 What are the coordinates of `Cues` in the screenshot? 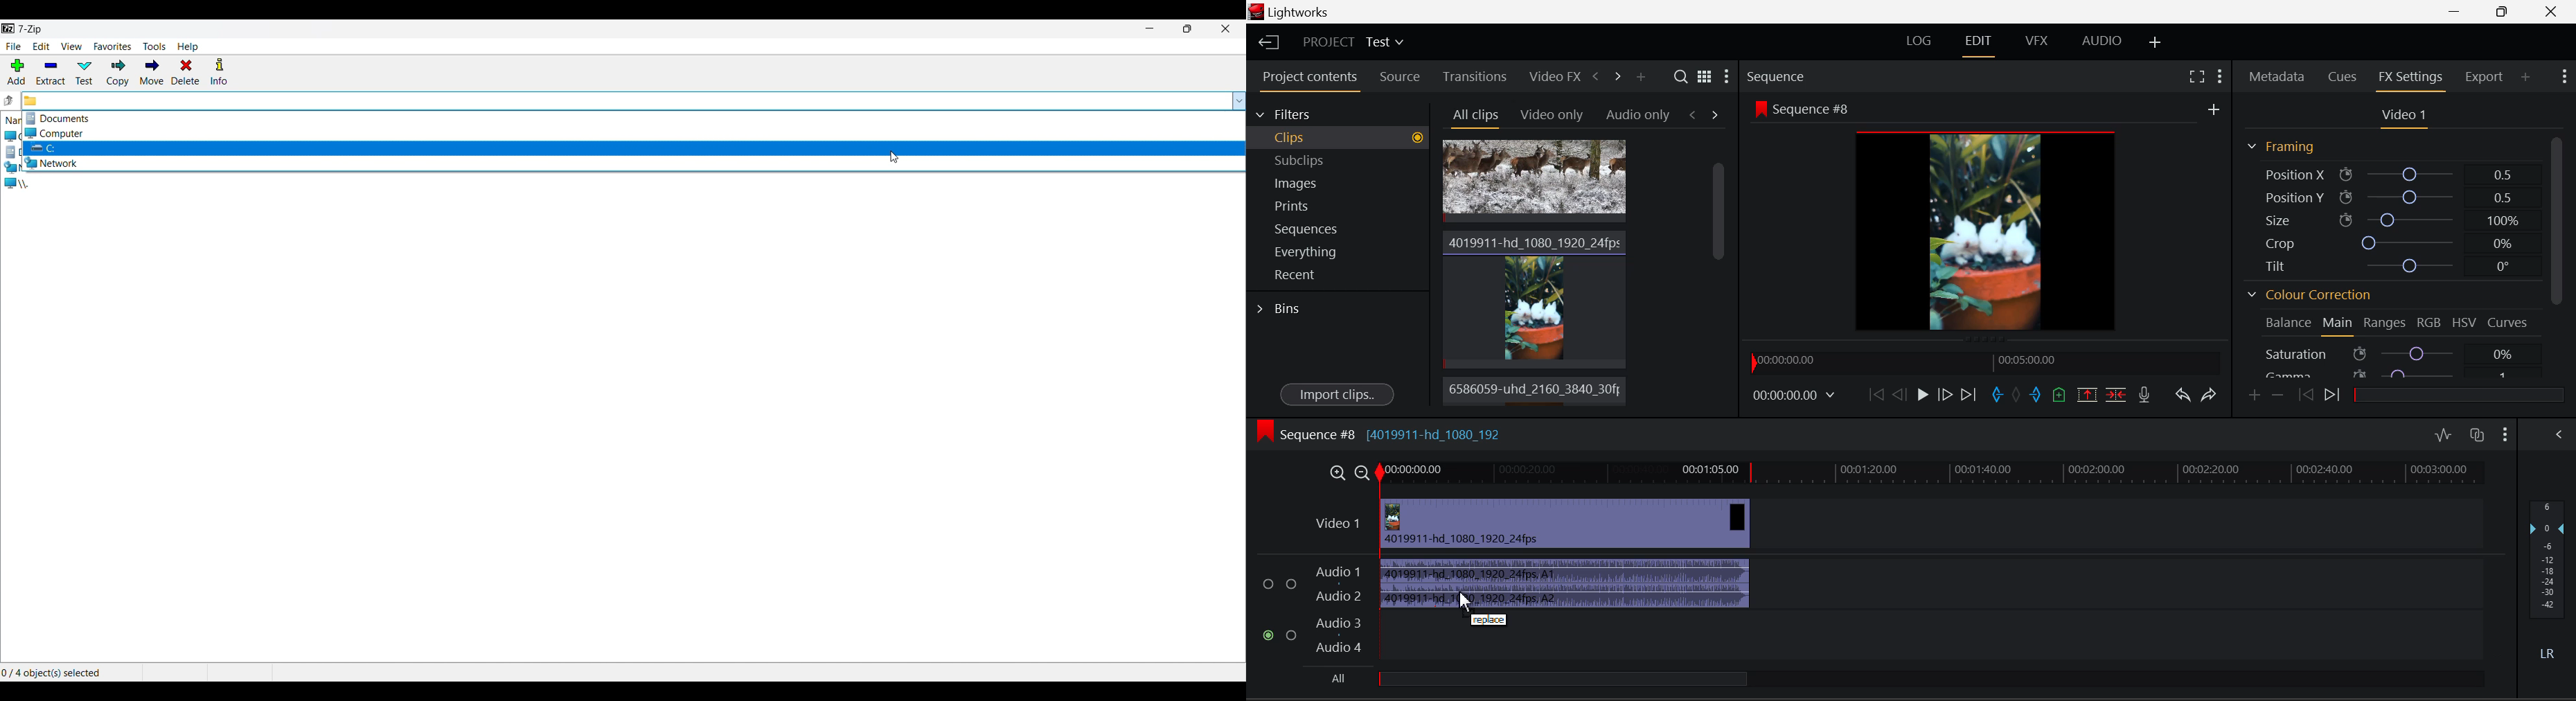 It's located at (2345, 75).